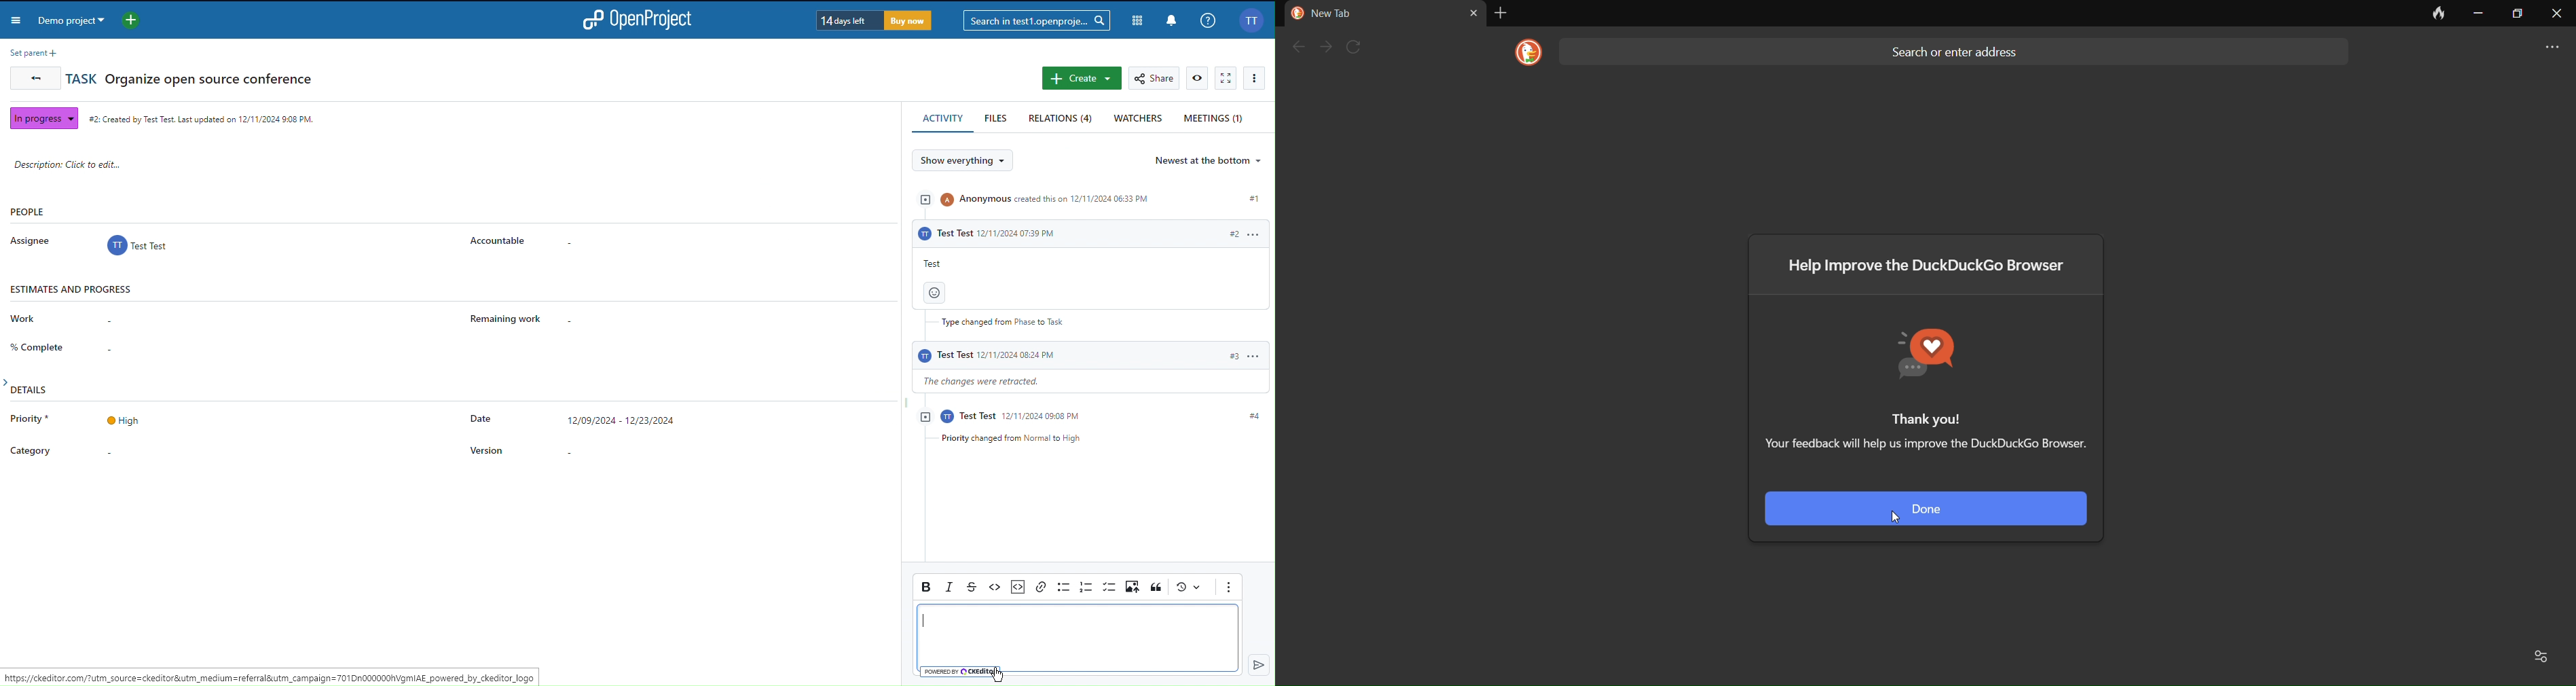 The width and height of the screenshot is (2576, 700). I want to click on Activity , so click(1086, 316).